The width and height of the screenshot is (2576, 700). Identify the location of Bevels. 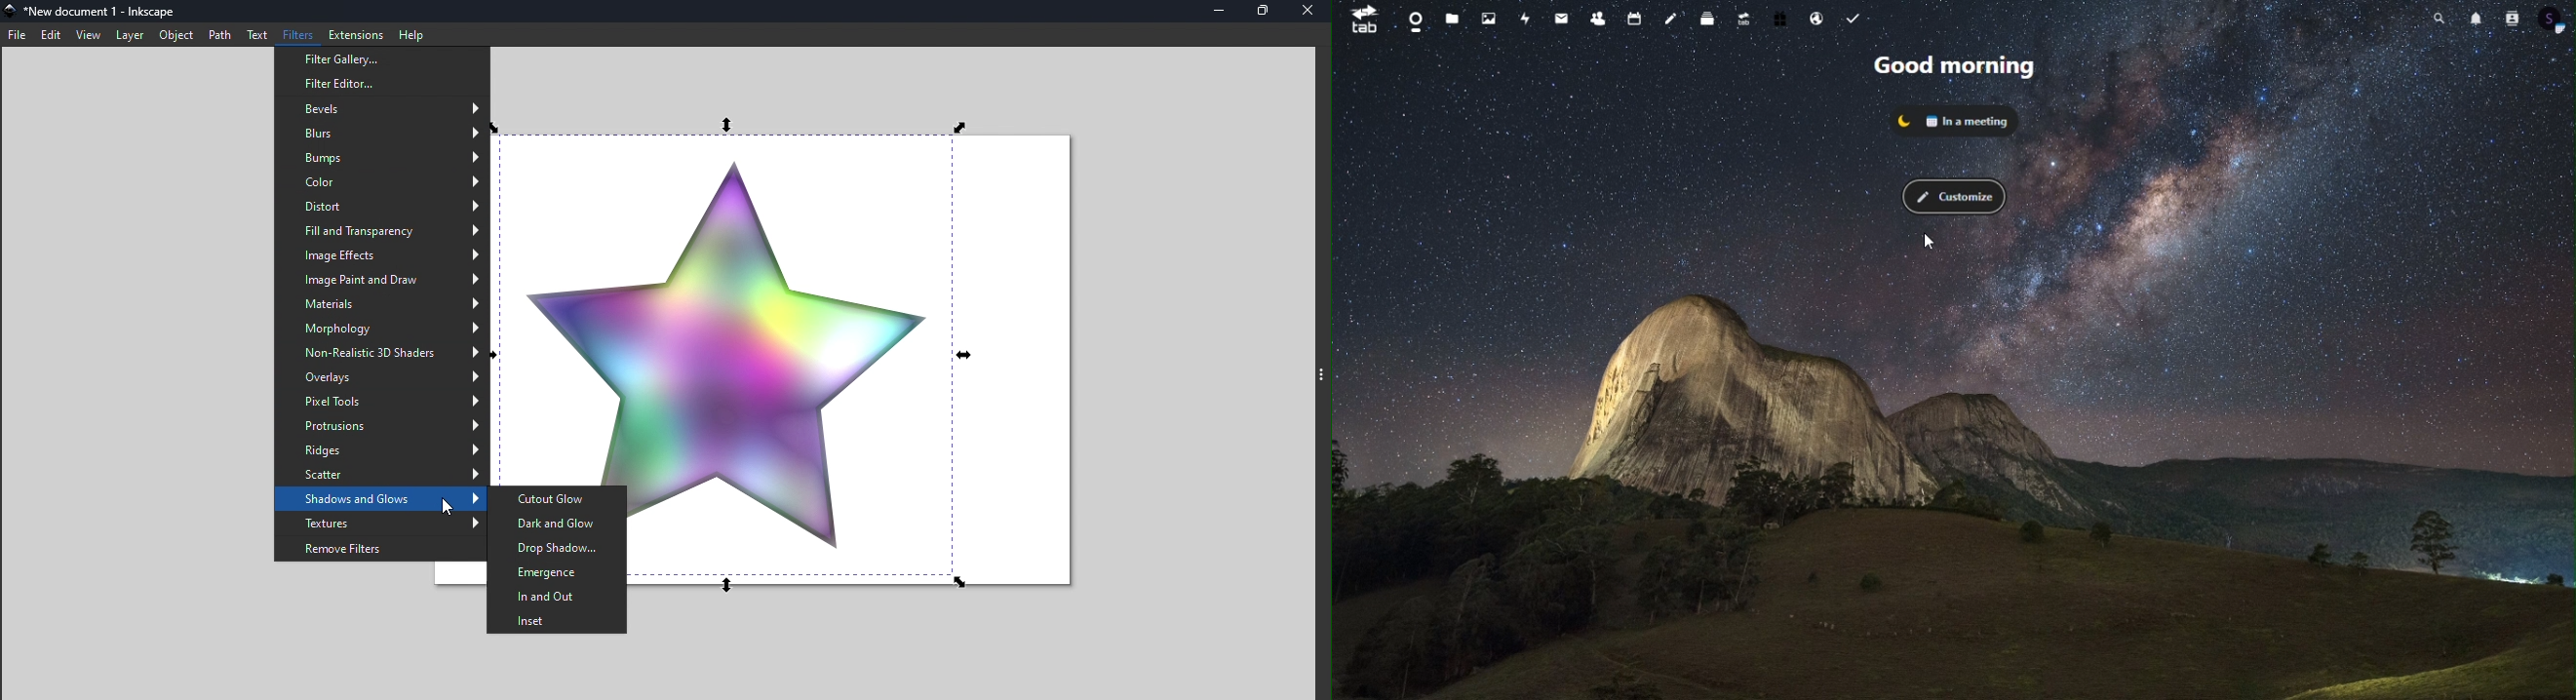
(382, 108).